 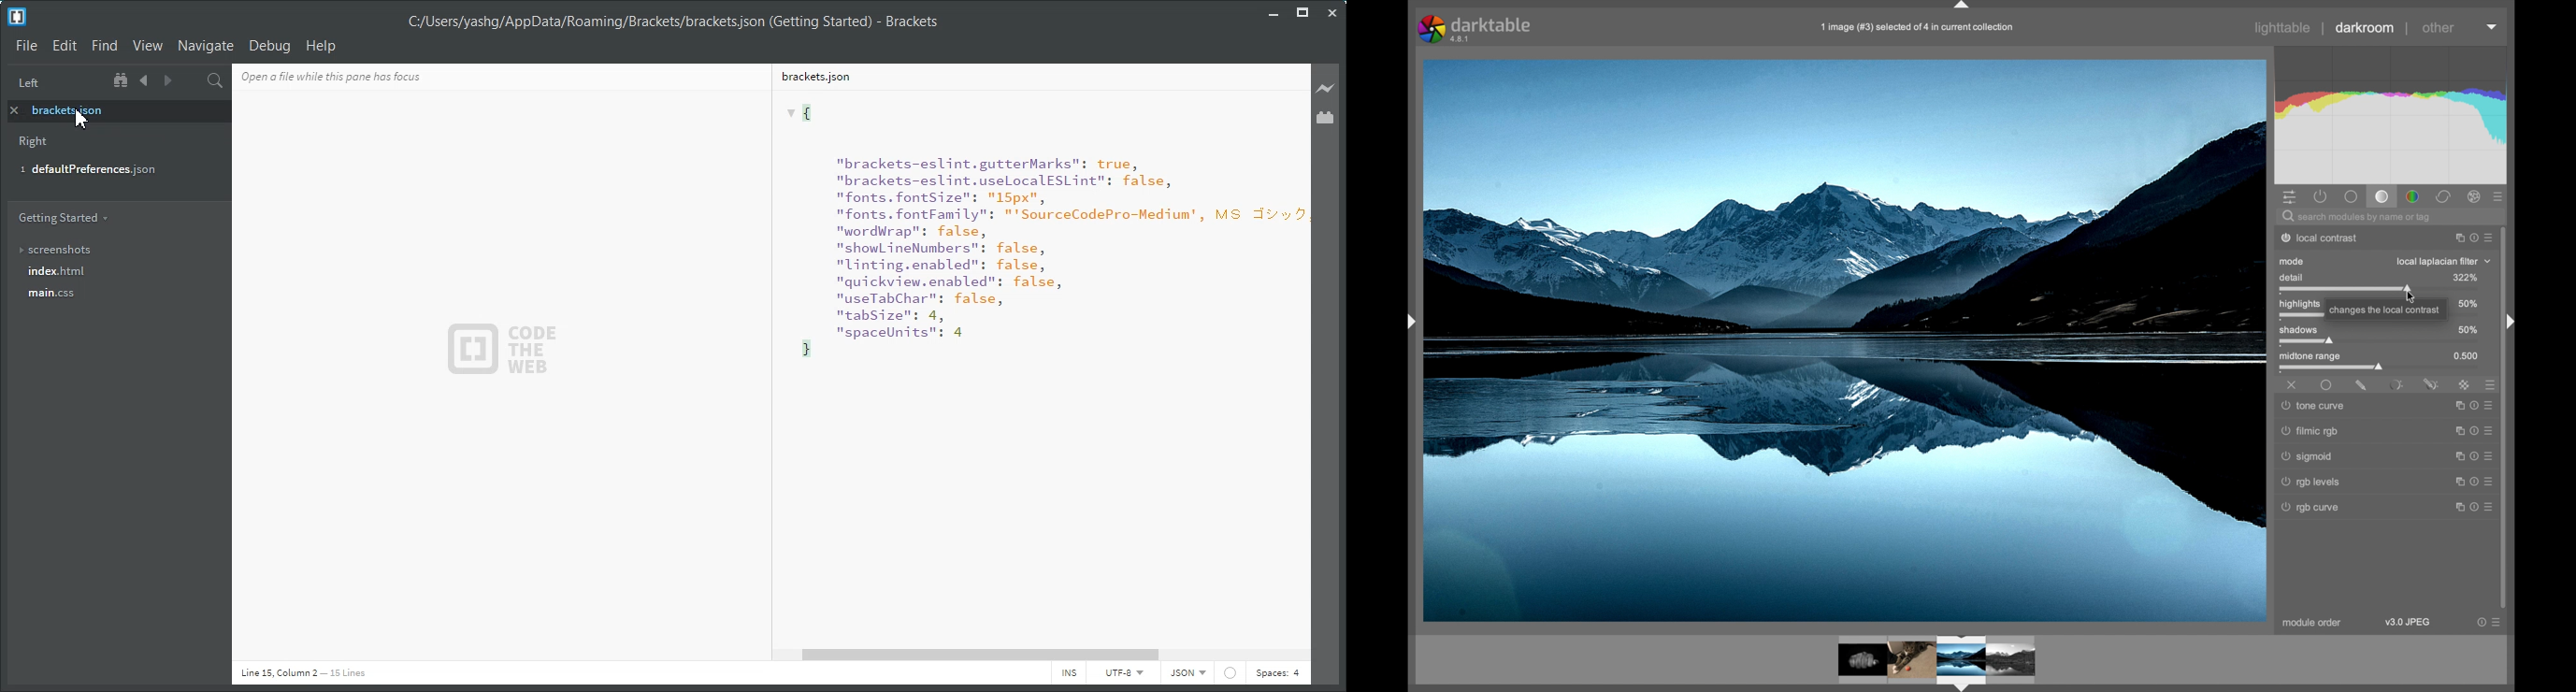 I want to click on color, so click(x=2413, y=197).